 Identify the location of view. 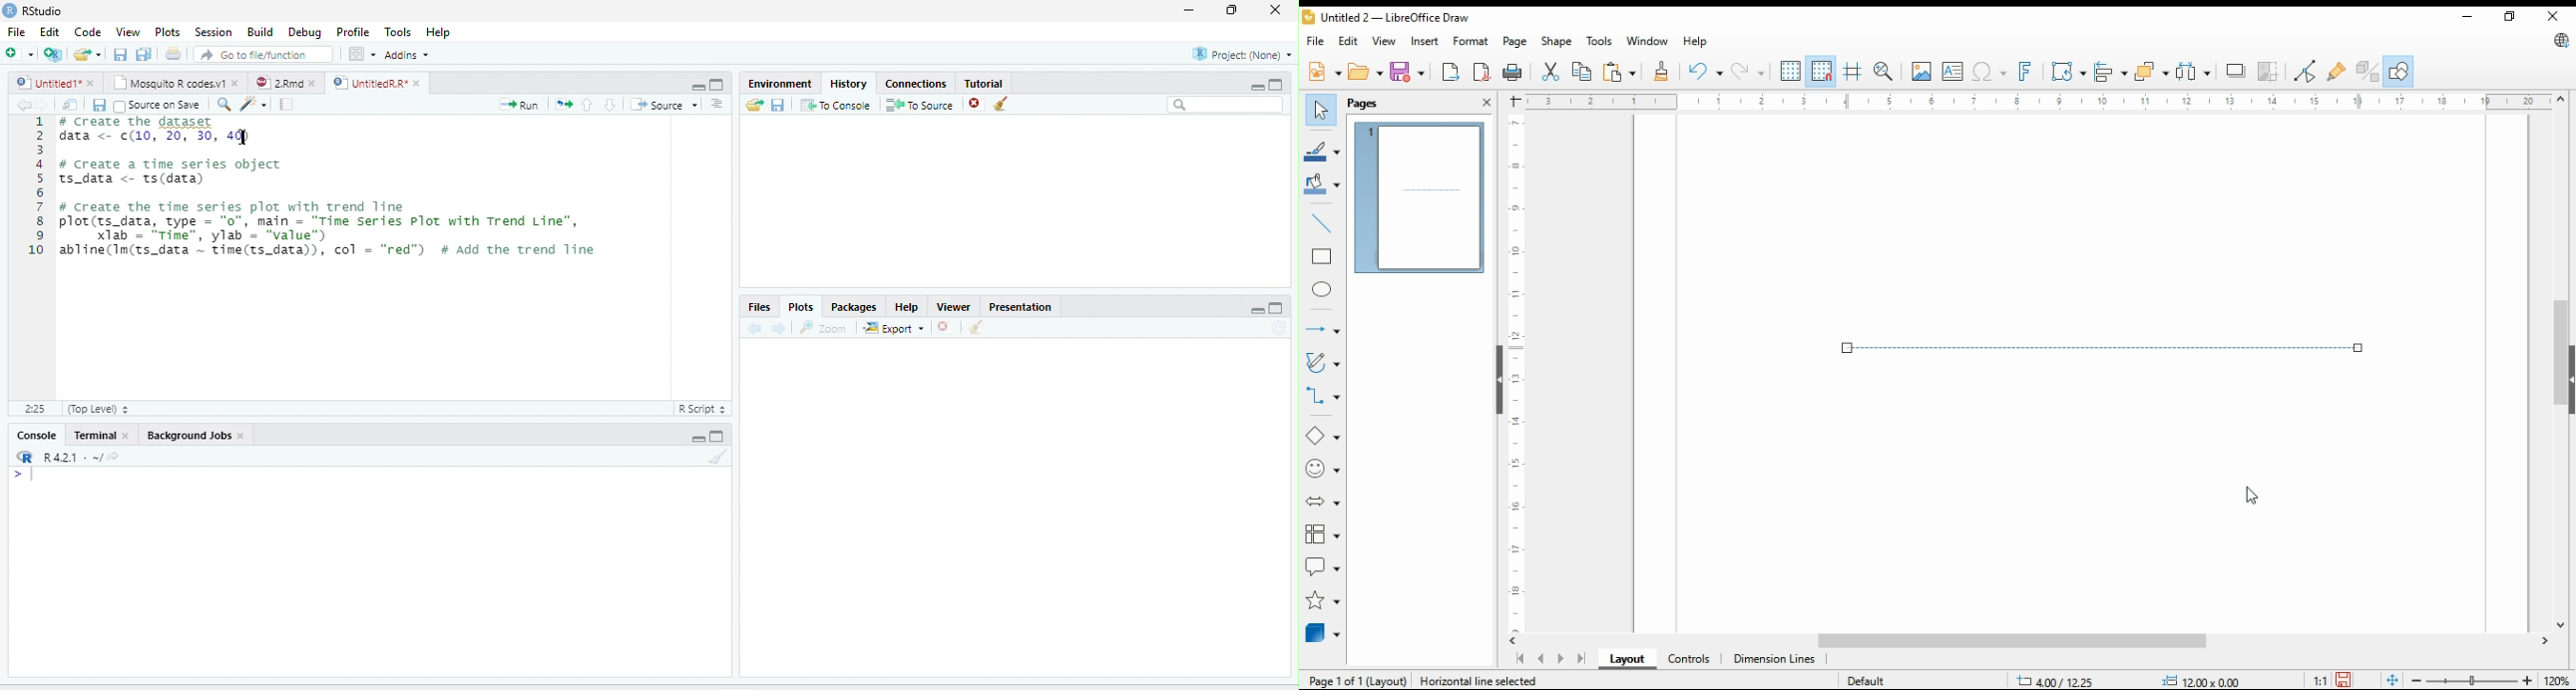
(1385, 41).